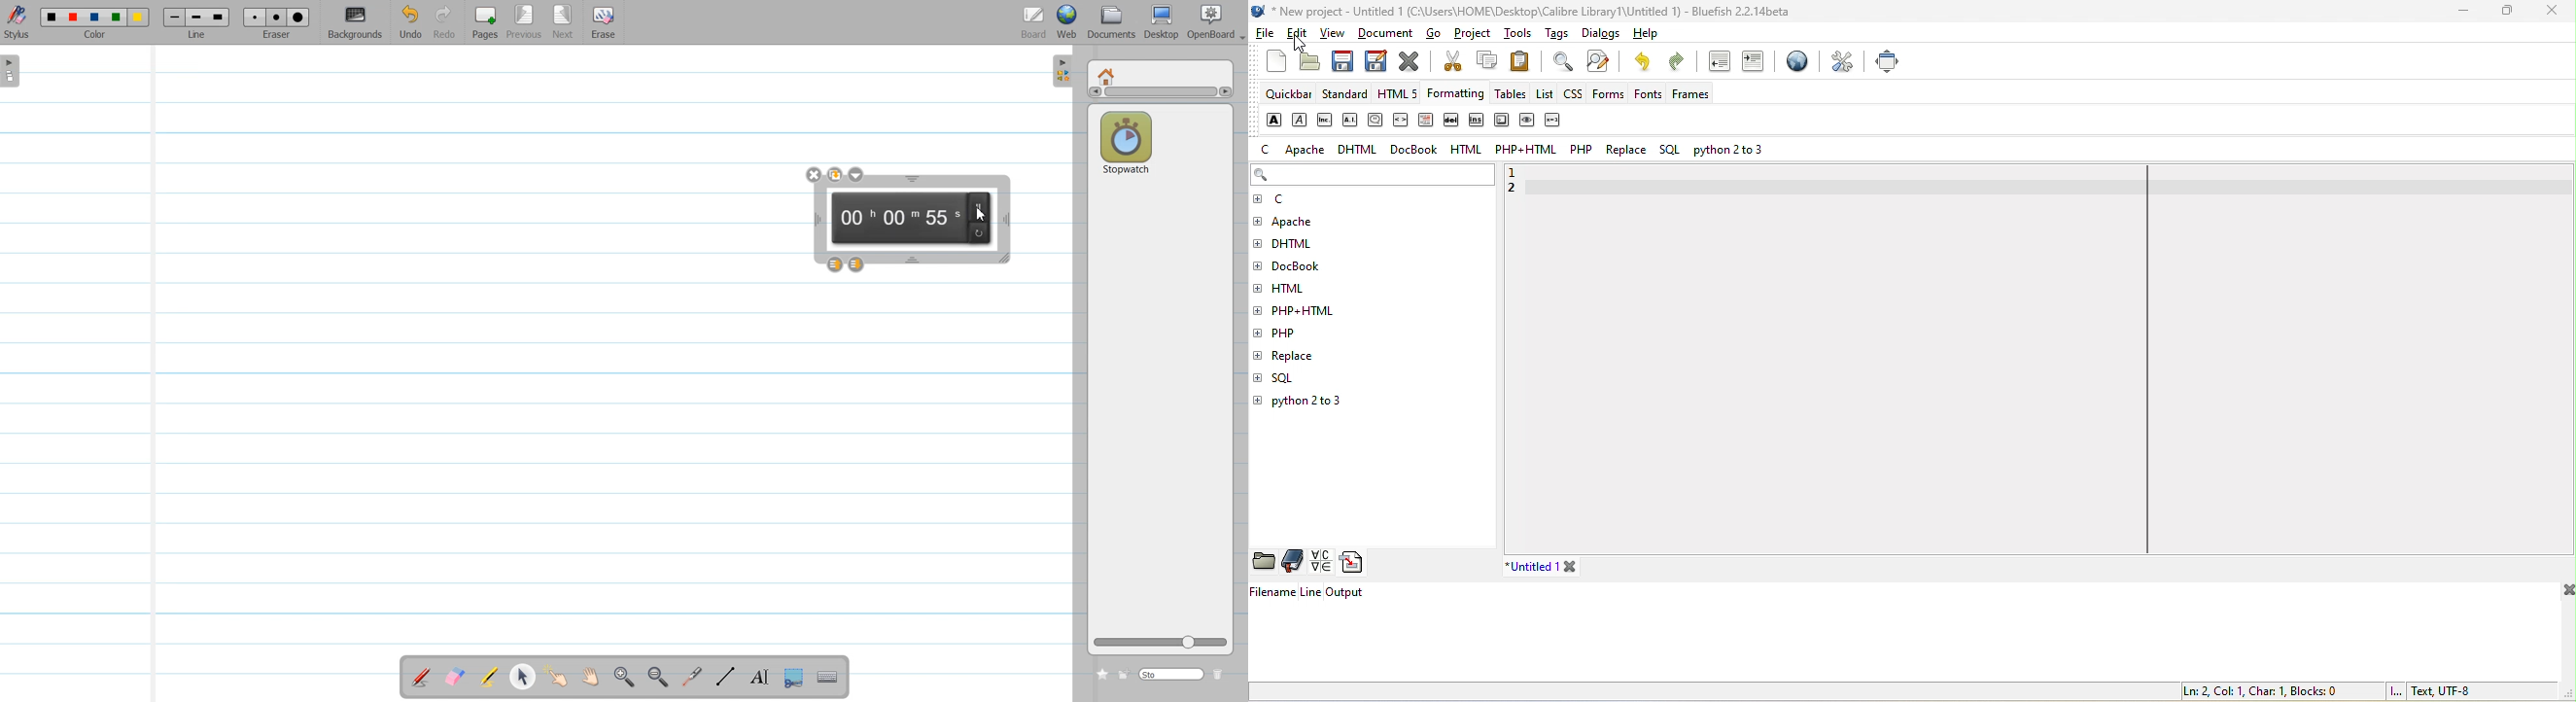  What do you see at coordinates (2565, 592) in the screenshot?
I see `close` at bounding box center [2565, 592].